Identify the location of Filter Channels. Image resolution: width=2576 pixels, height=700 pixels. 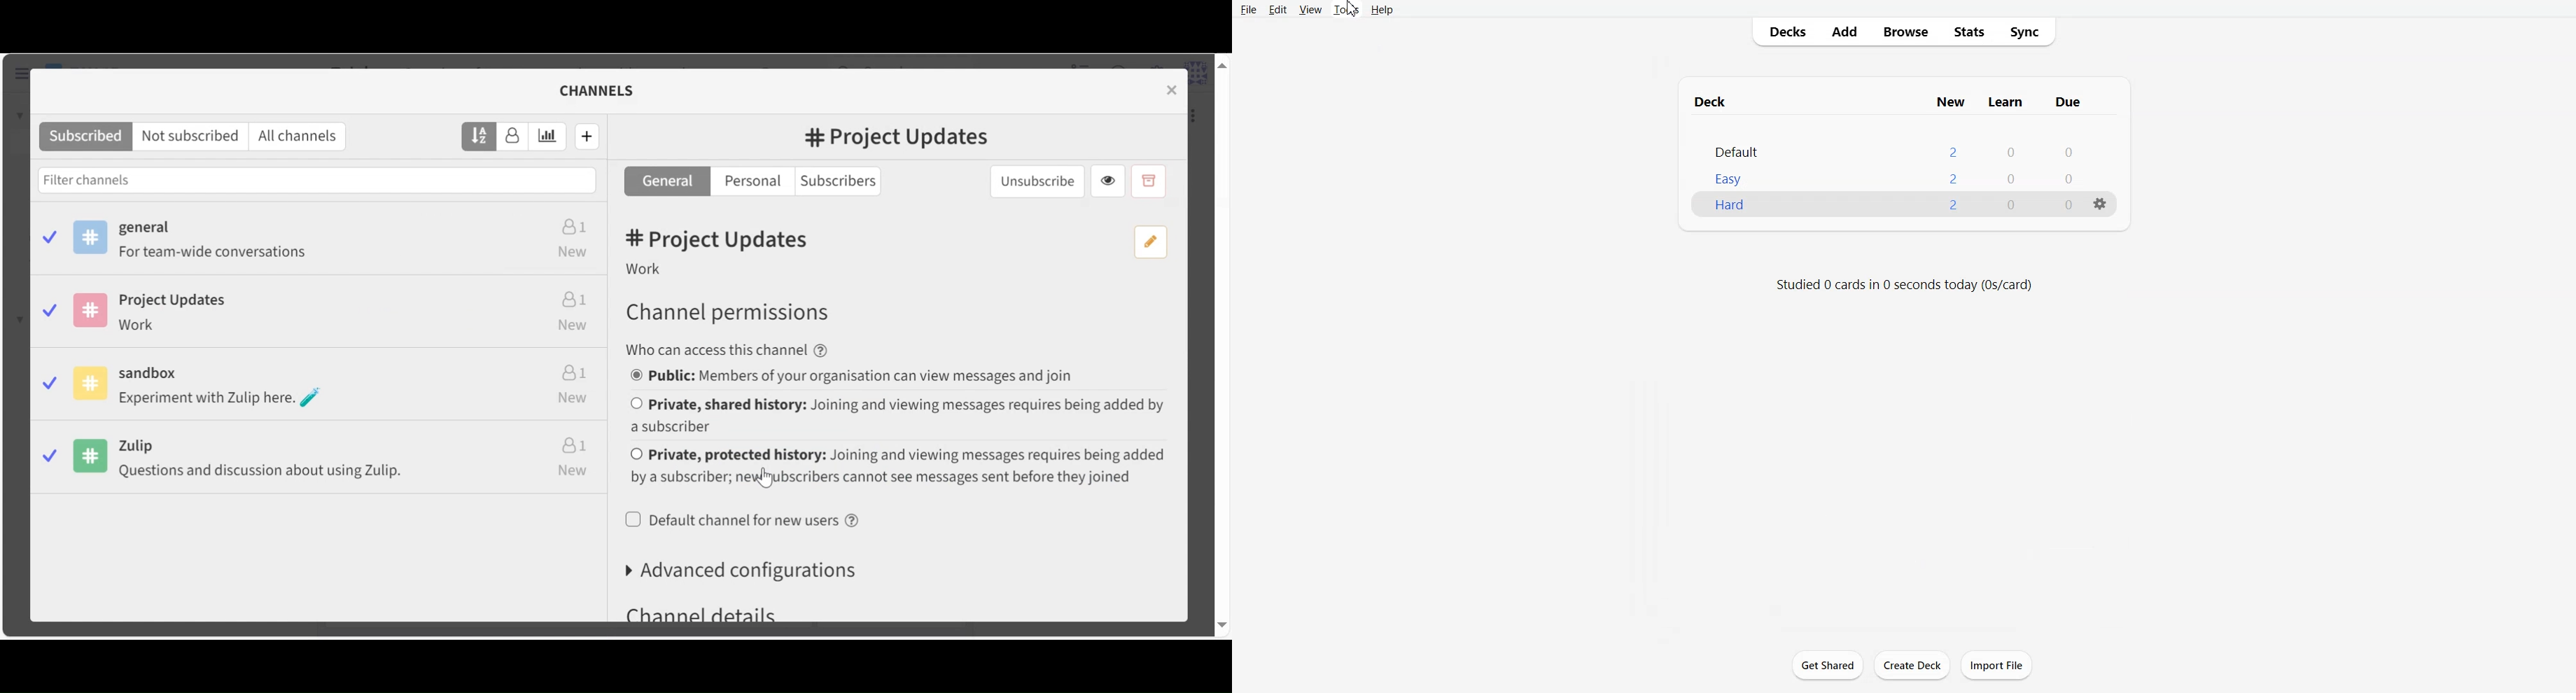
(322, 180).